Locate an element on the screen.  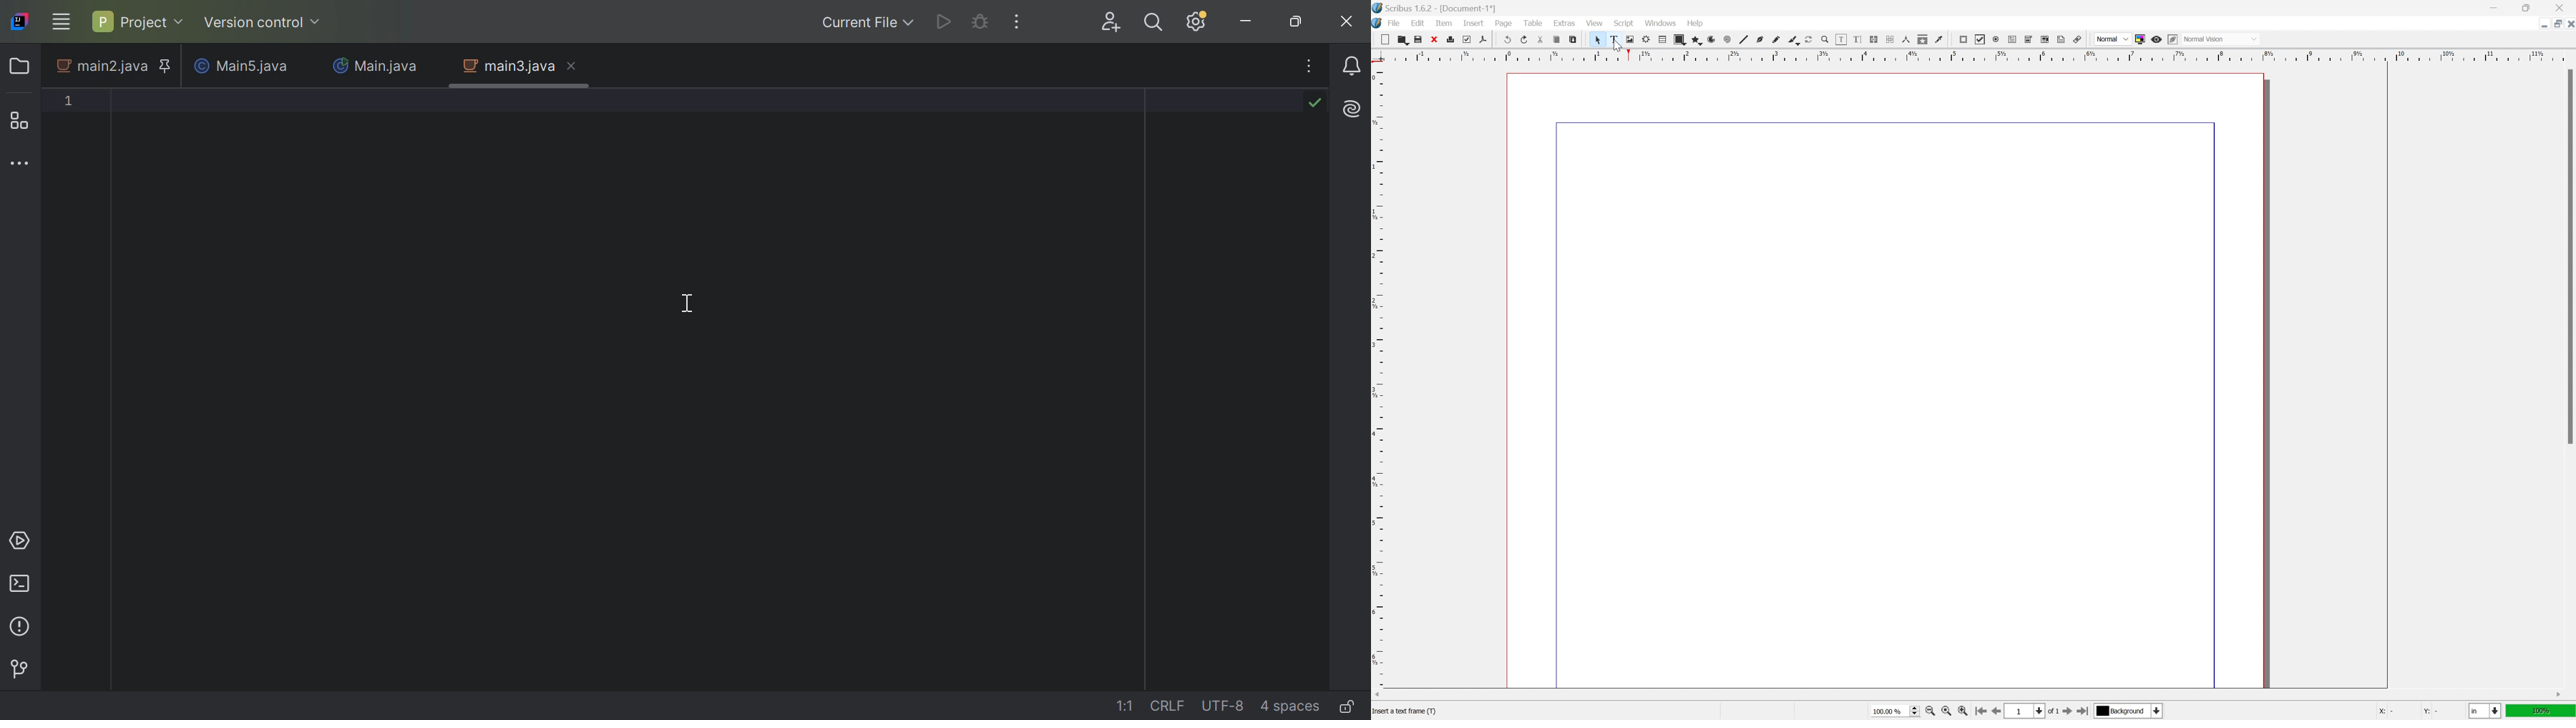
close is located at coordinates (2562, 7).